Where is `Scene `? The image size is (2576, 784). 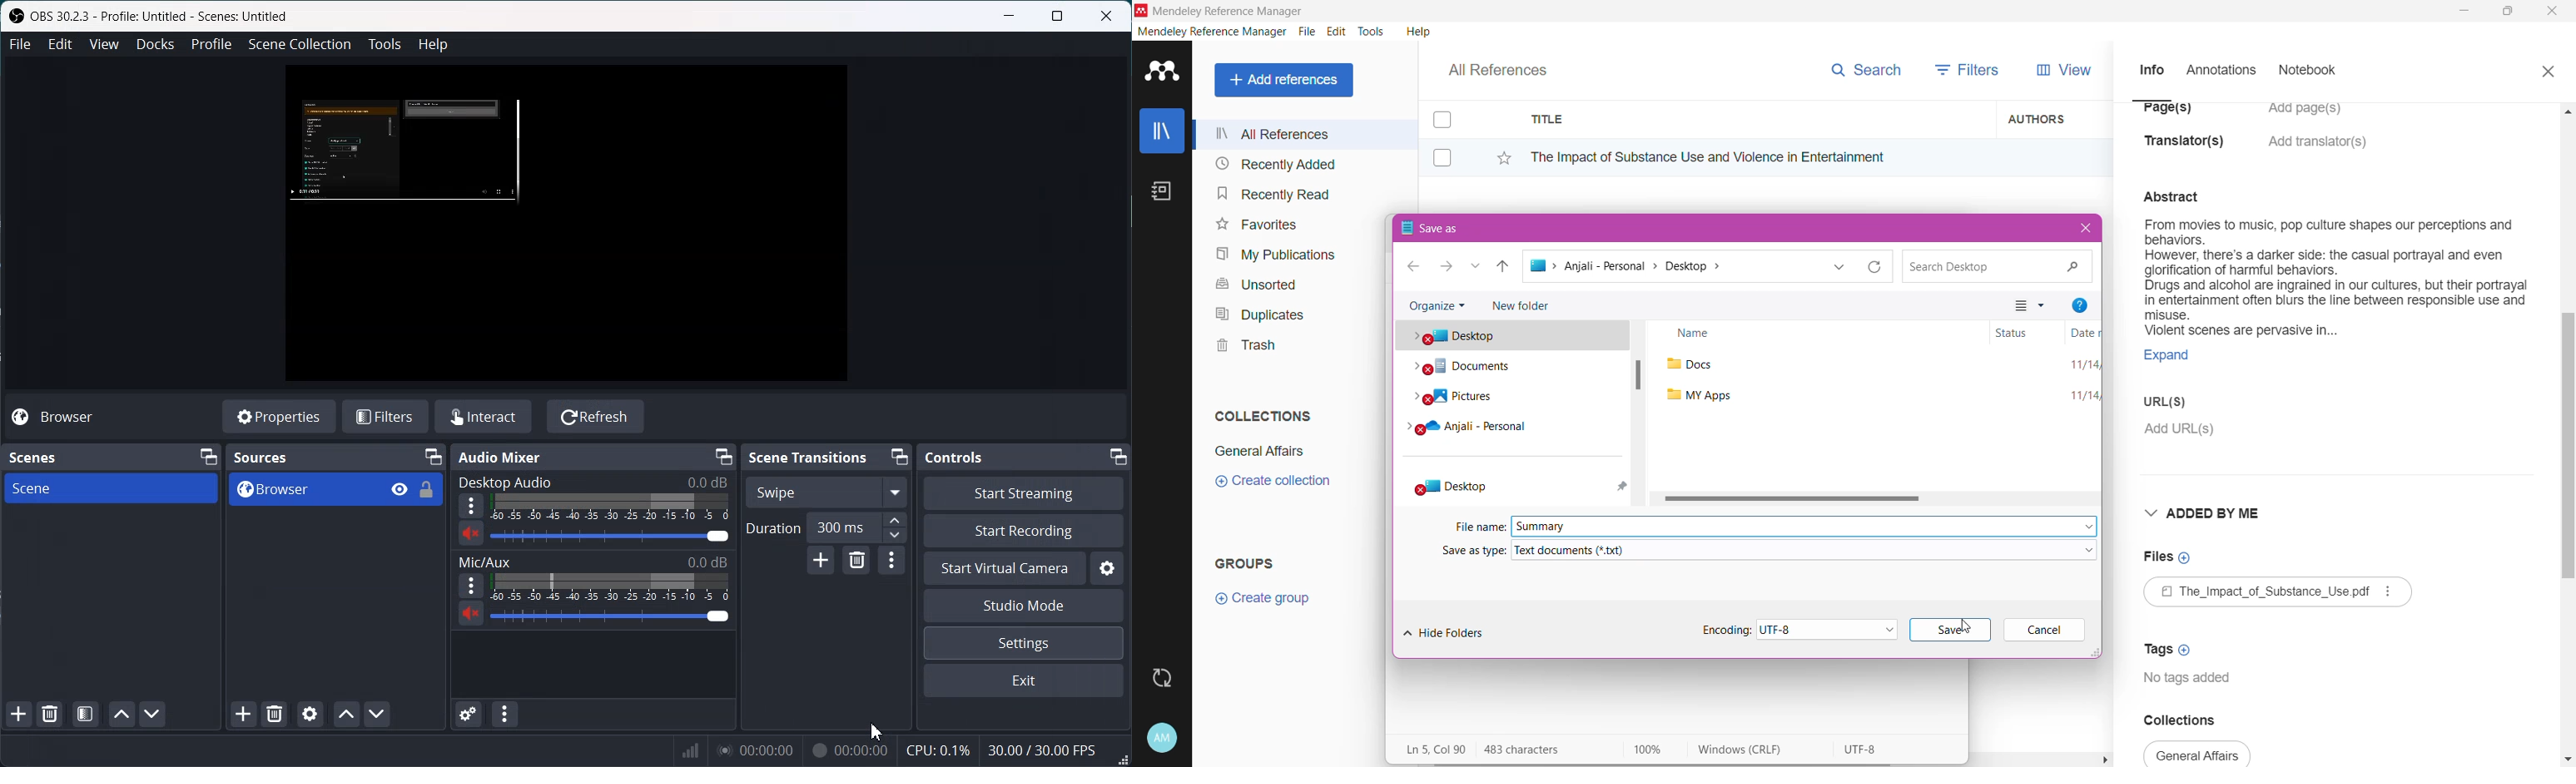
Scene  is located at coordinates (111, 488).